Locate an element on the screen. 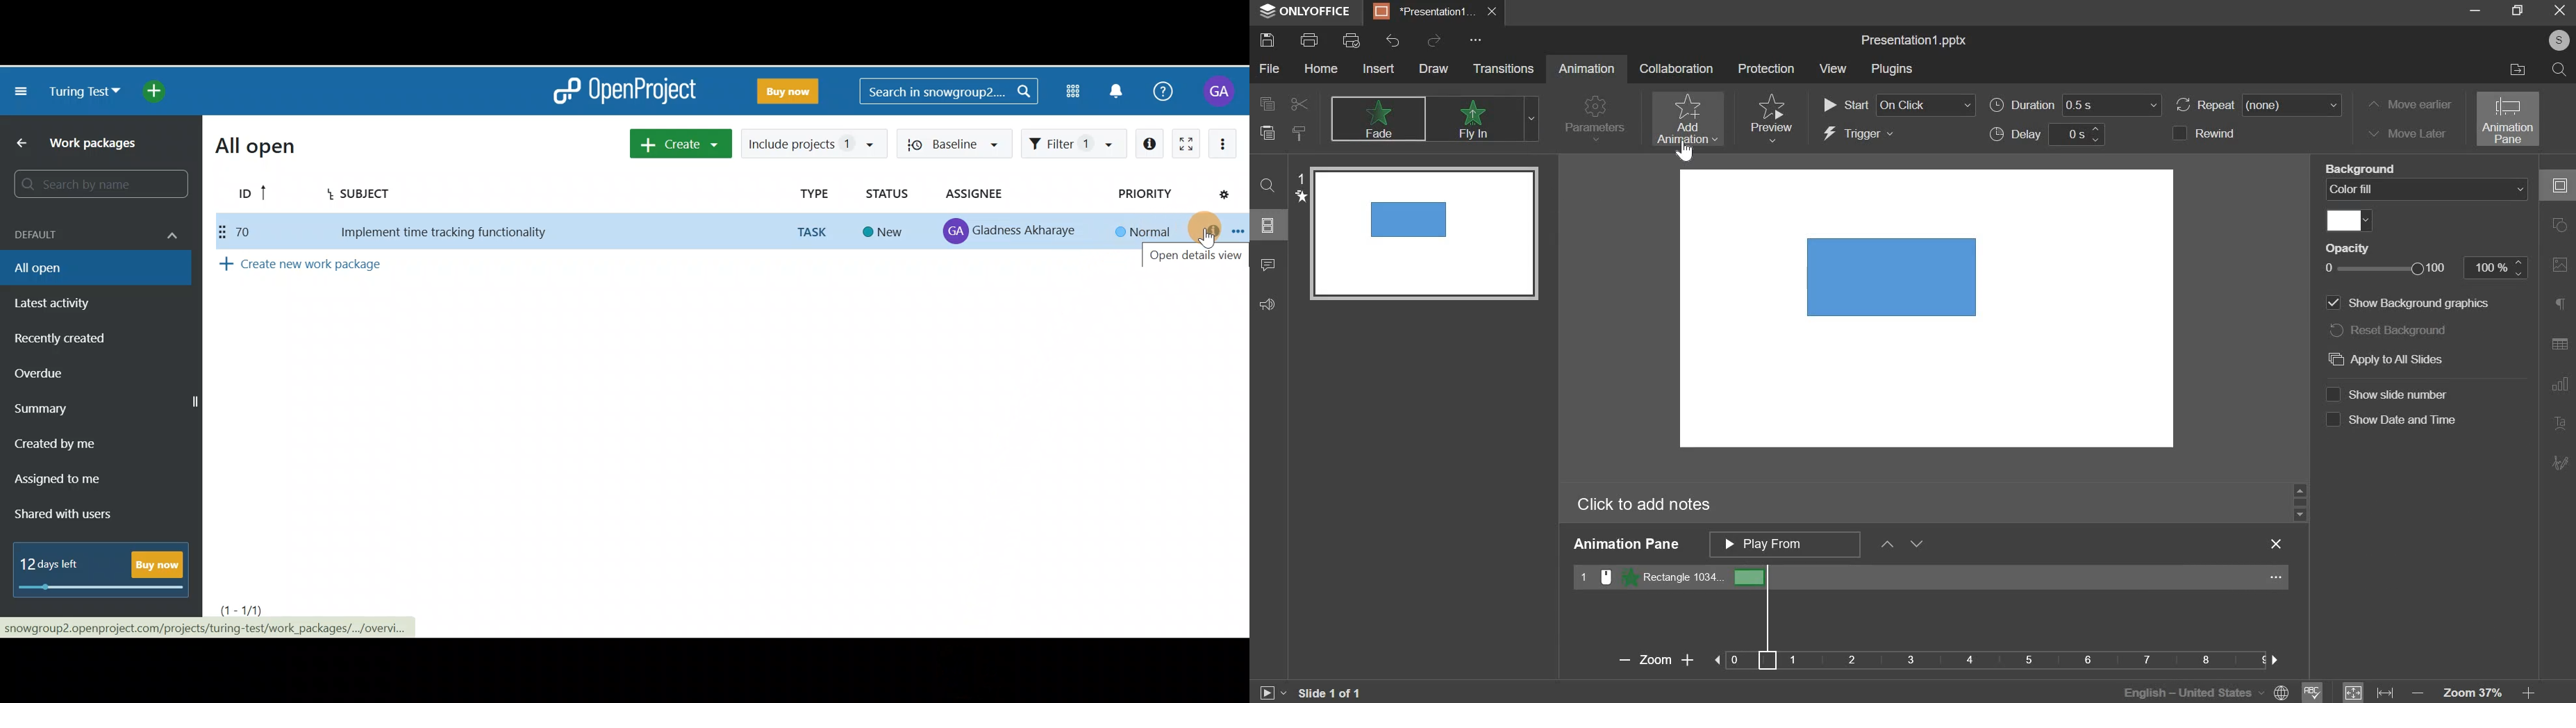 Image resolution: width=2576 pixels, height=728 pixels. color fill is located at coordinates (2345, 220).